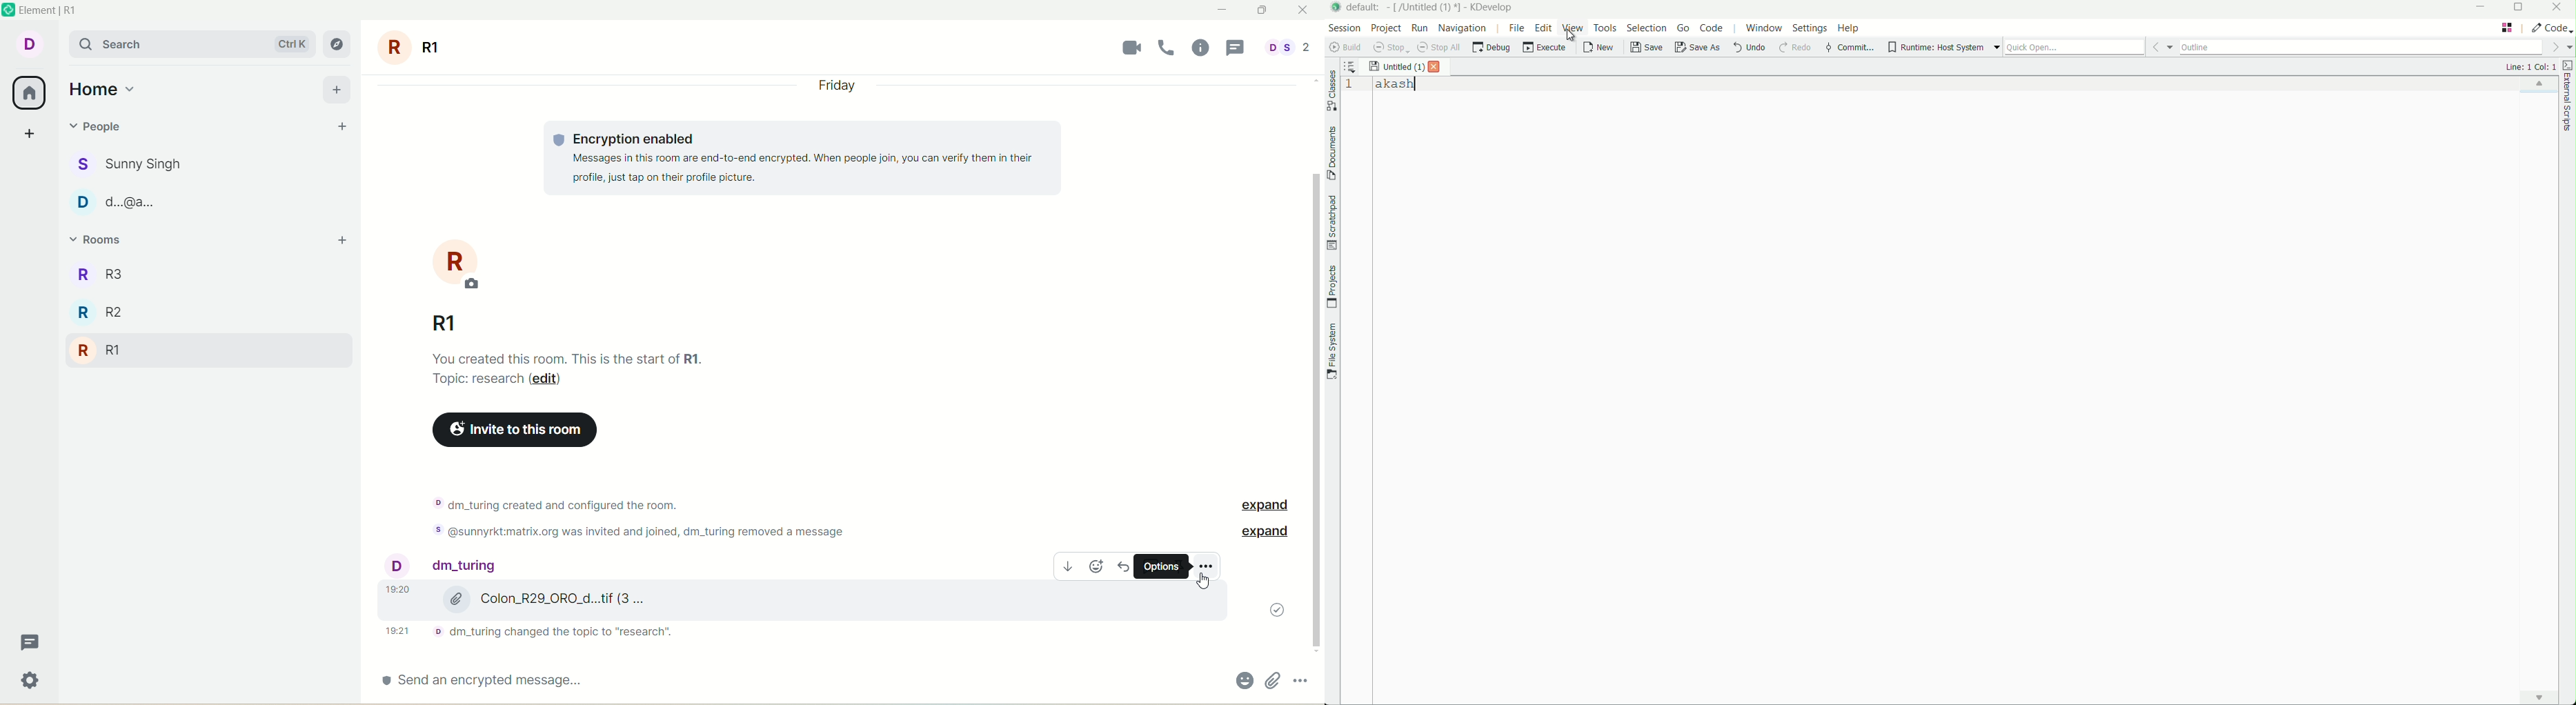  What do you see at coordinates (1127, 48) in the screenshot?
I see `video call` at bounding box center [1127, 48].